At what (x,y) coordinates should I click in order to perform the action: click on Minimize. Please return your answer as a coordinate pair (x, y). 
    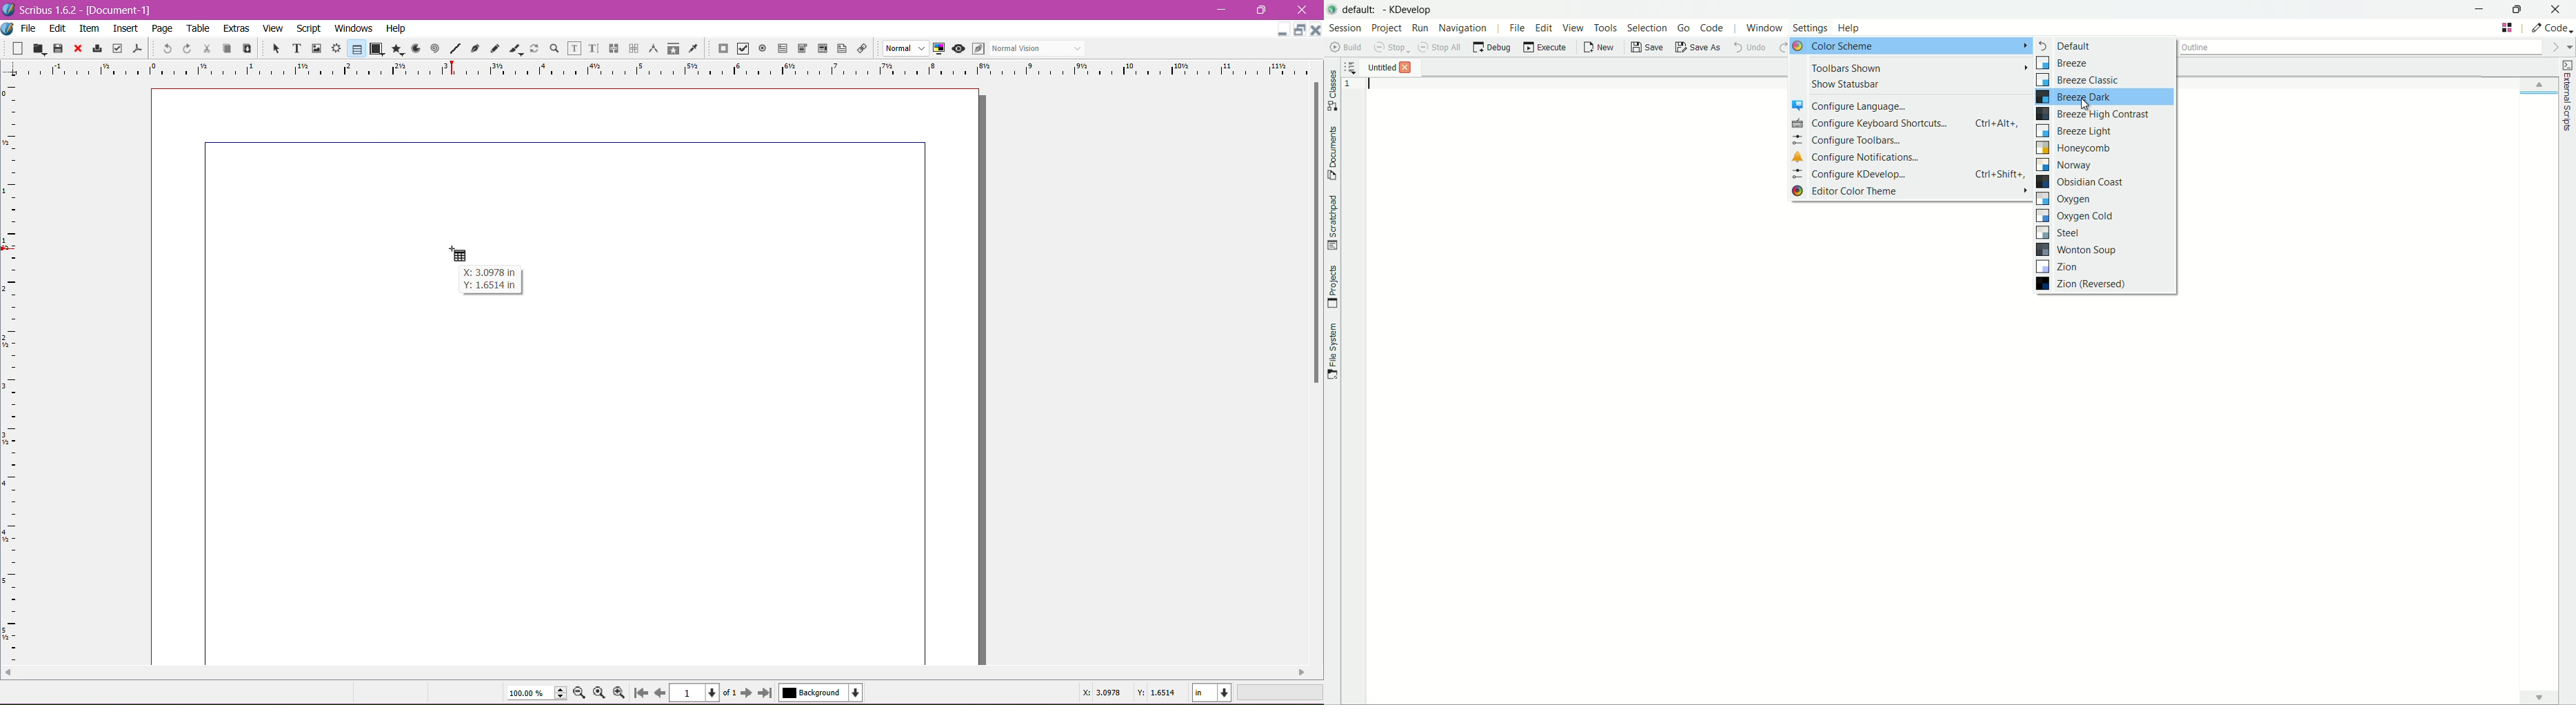
    Looking at the image, I should click on (1225, 8).